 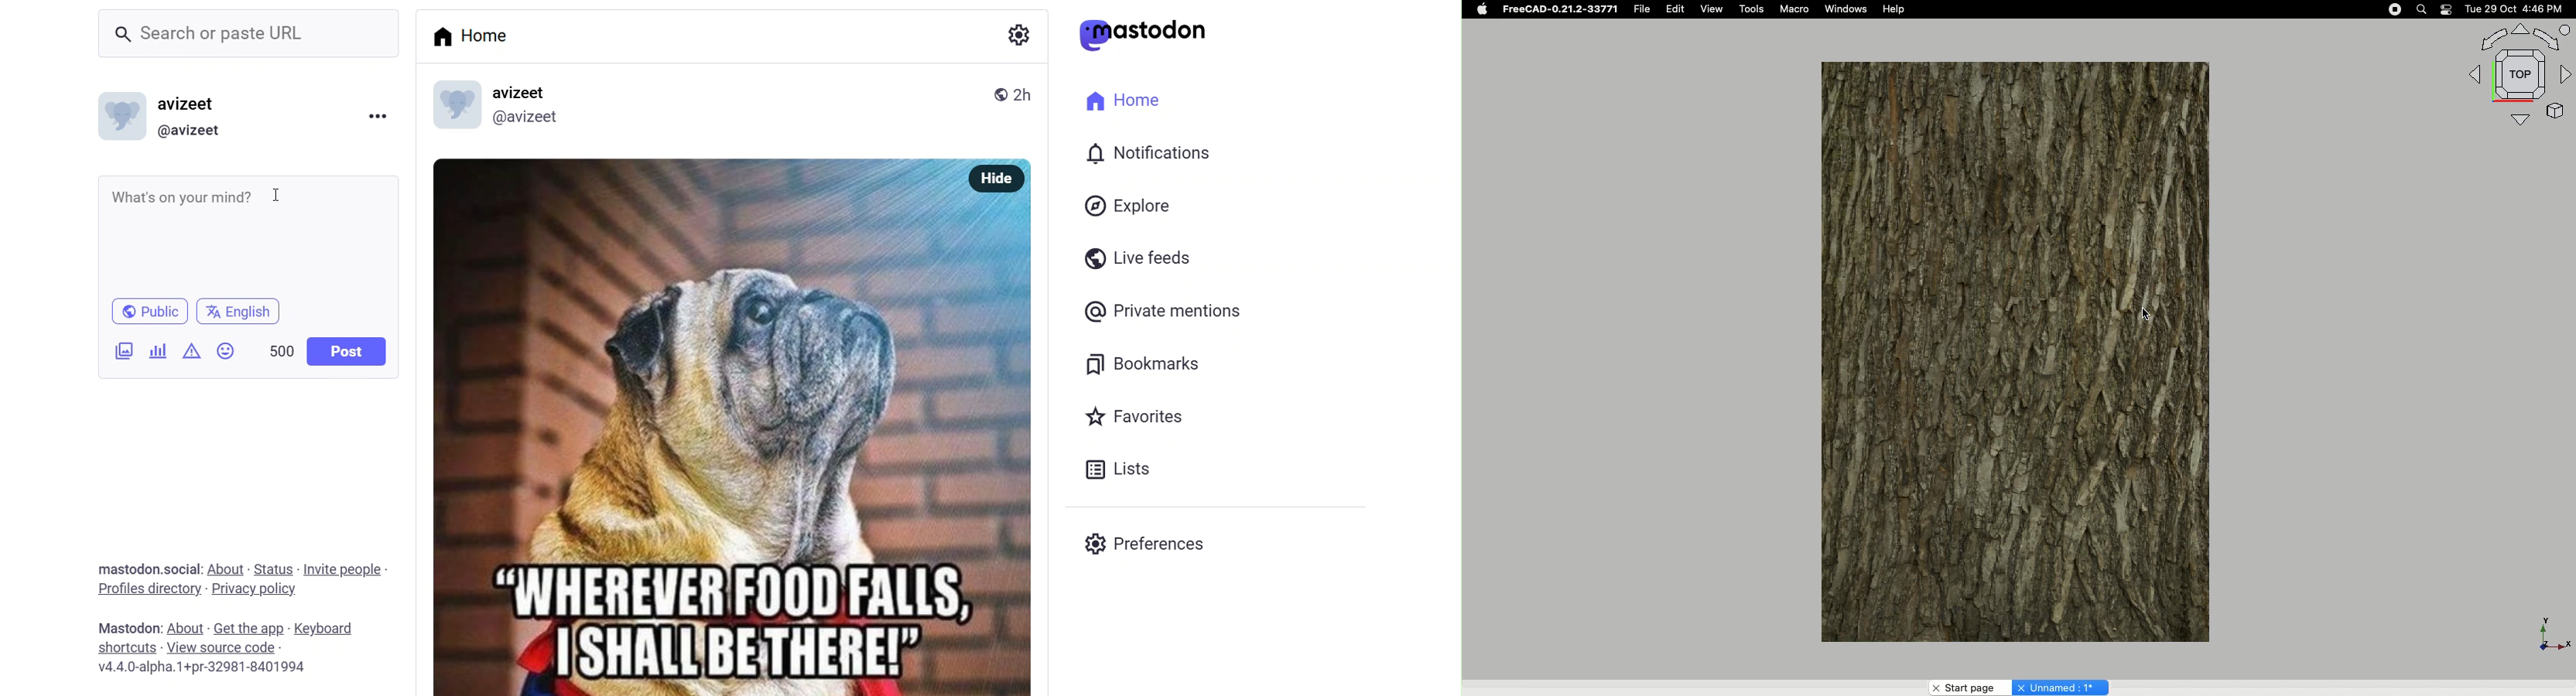 What do you see at coordinates (276, 194) in the screenshot?
I see `cursor` at bounding box center [276, 194].